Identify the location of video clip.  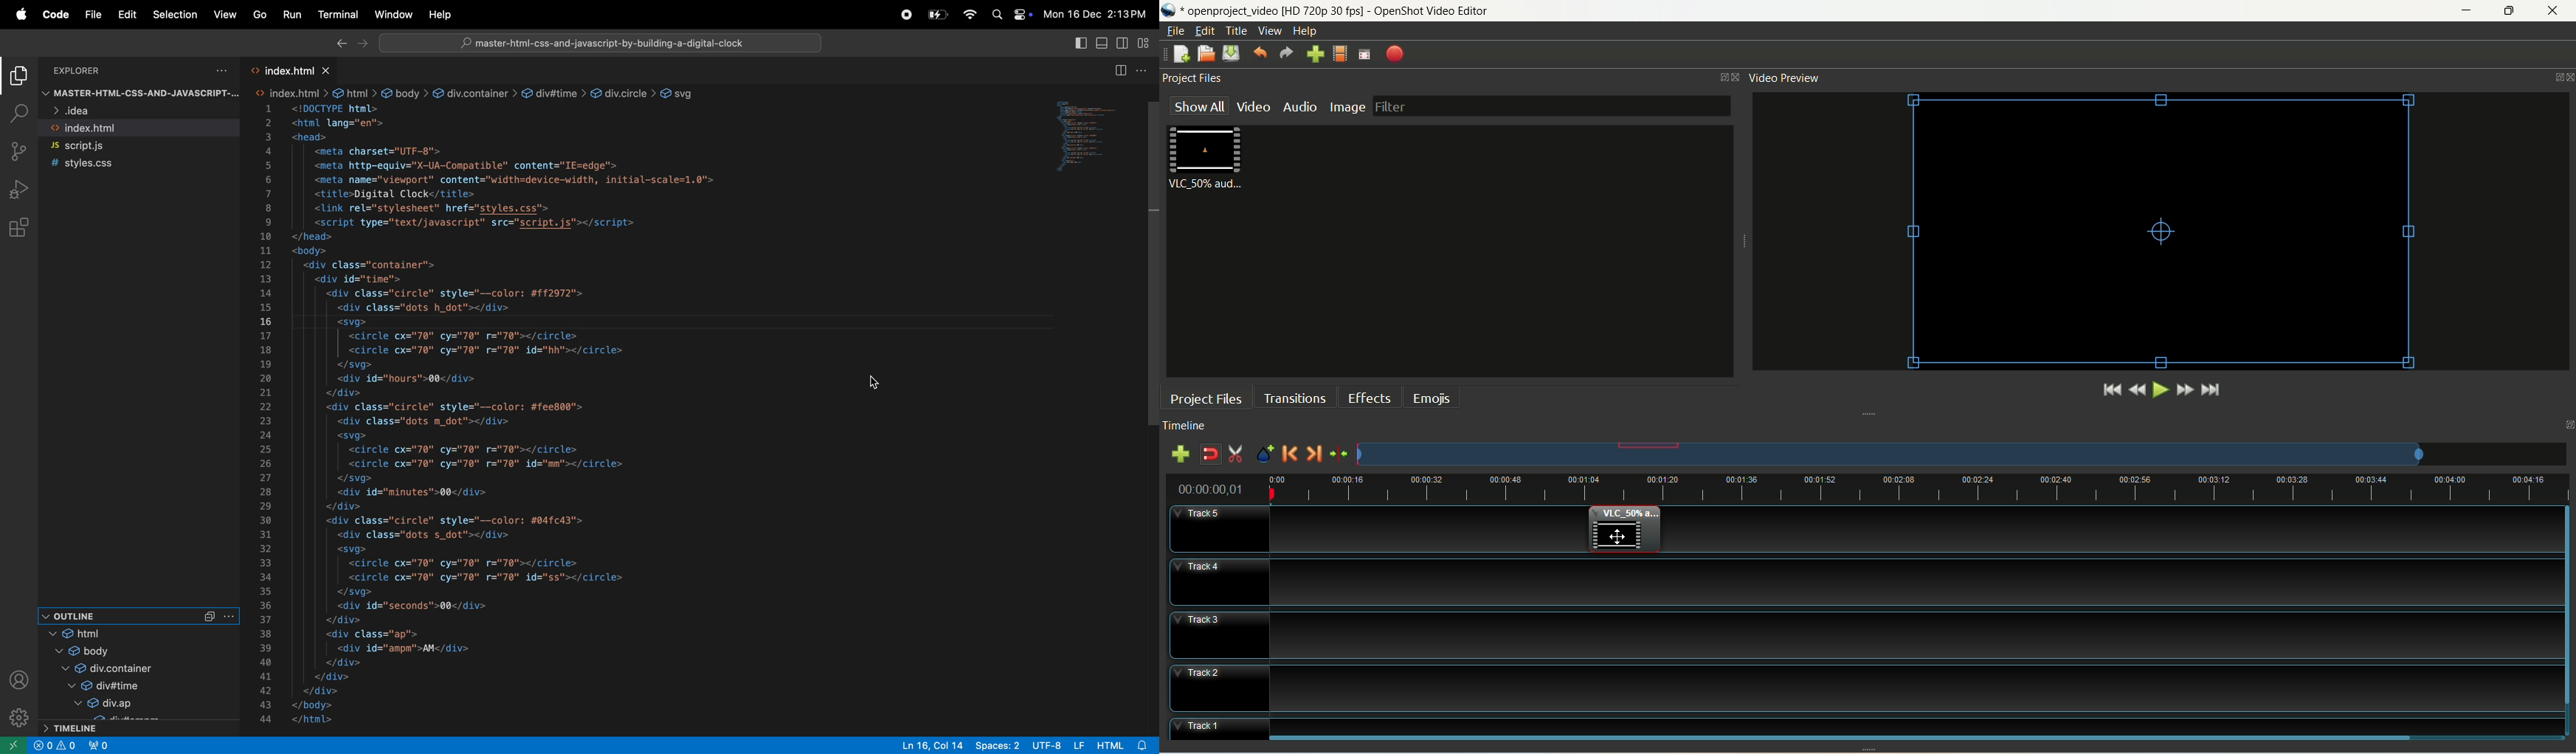
(1209, 159).